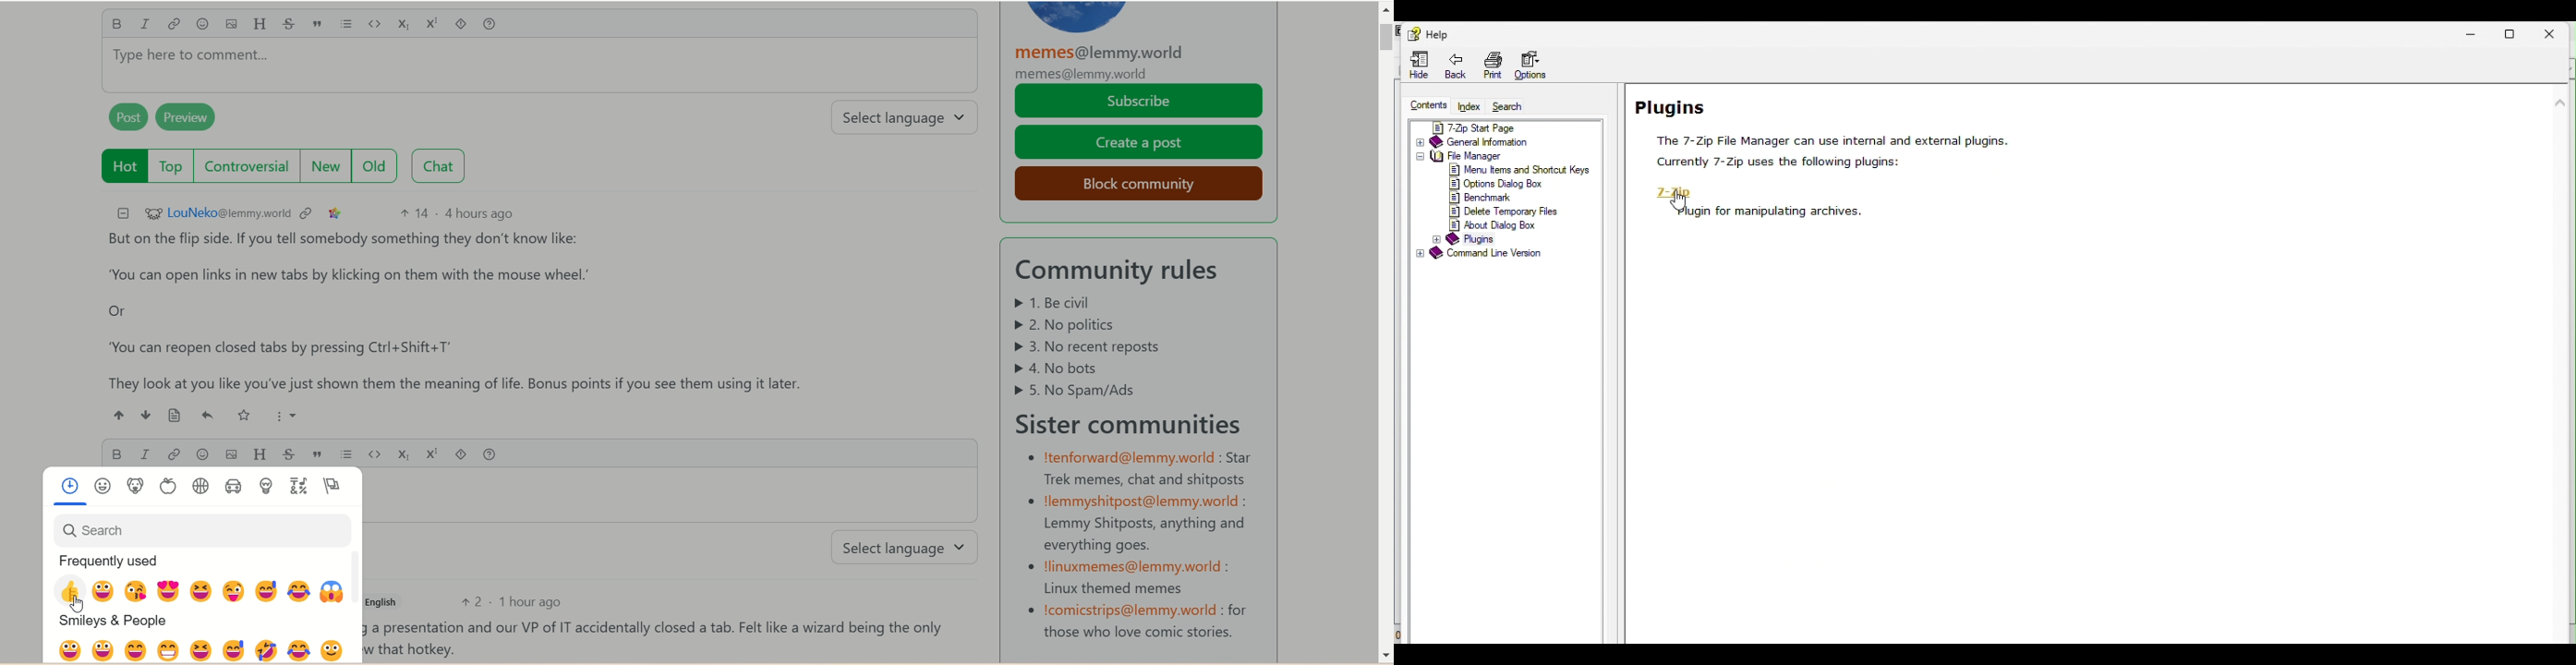 The width and height of the screenshot is (2576, 672). Describe the element at coordinates (1384, 94) in the screenshot. I see `scroll bar` at that location.